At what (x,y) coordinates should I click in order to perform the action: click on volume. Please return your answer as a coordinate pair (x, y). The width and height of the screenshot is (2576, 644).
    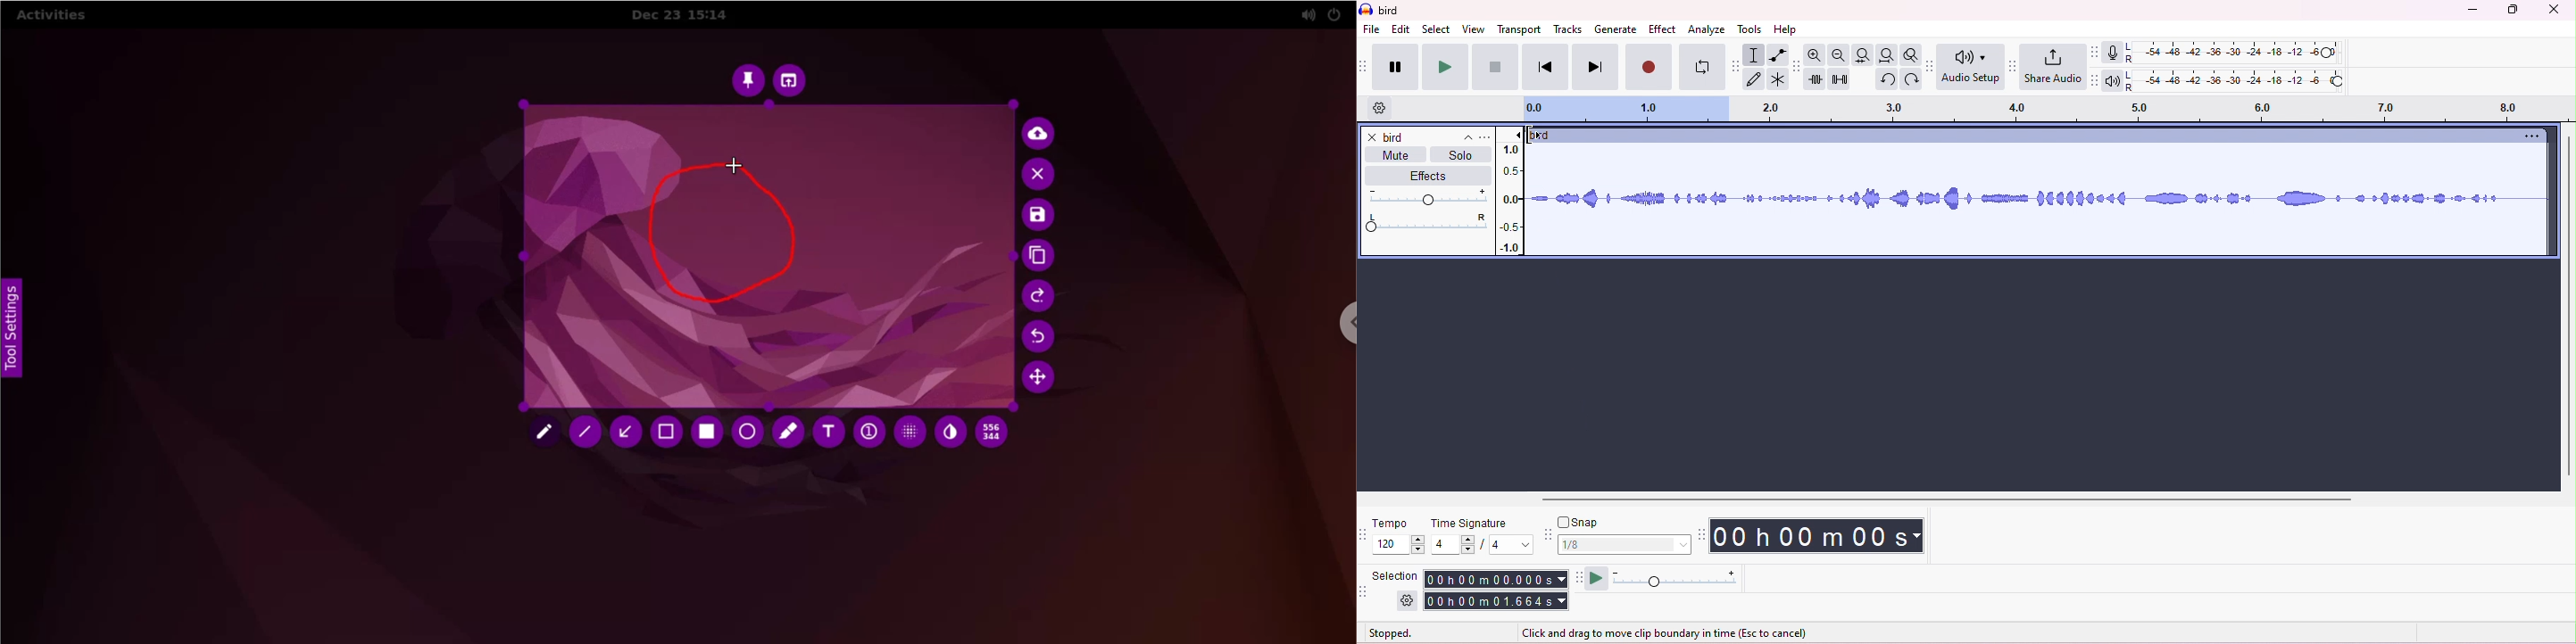
    Looking at the image, I should click on (1427, 197).